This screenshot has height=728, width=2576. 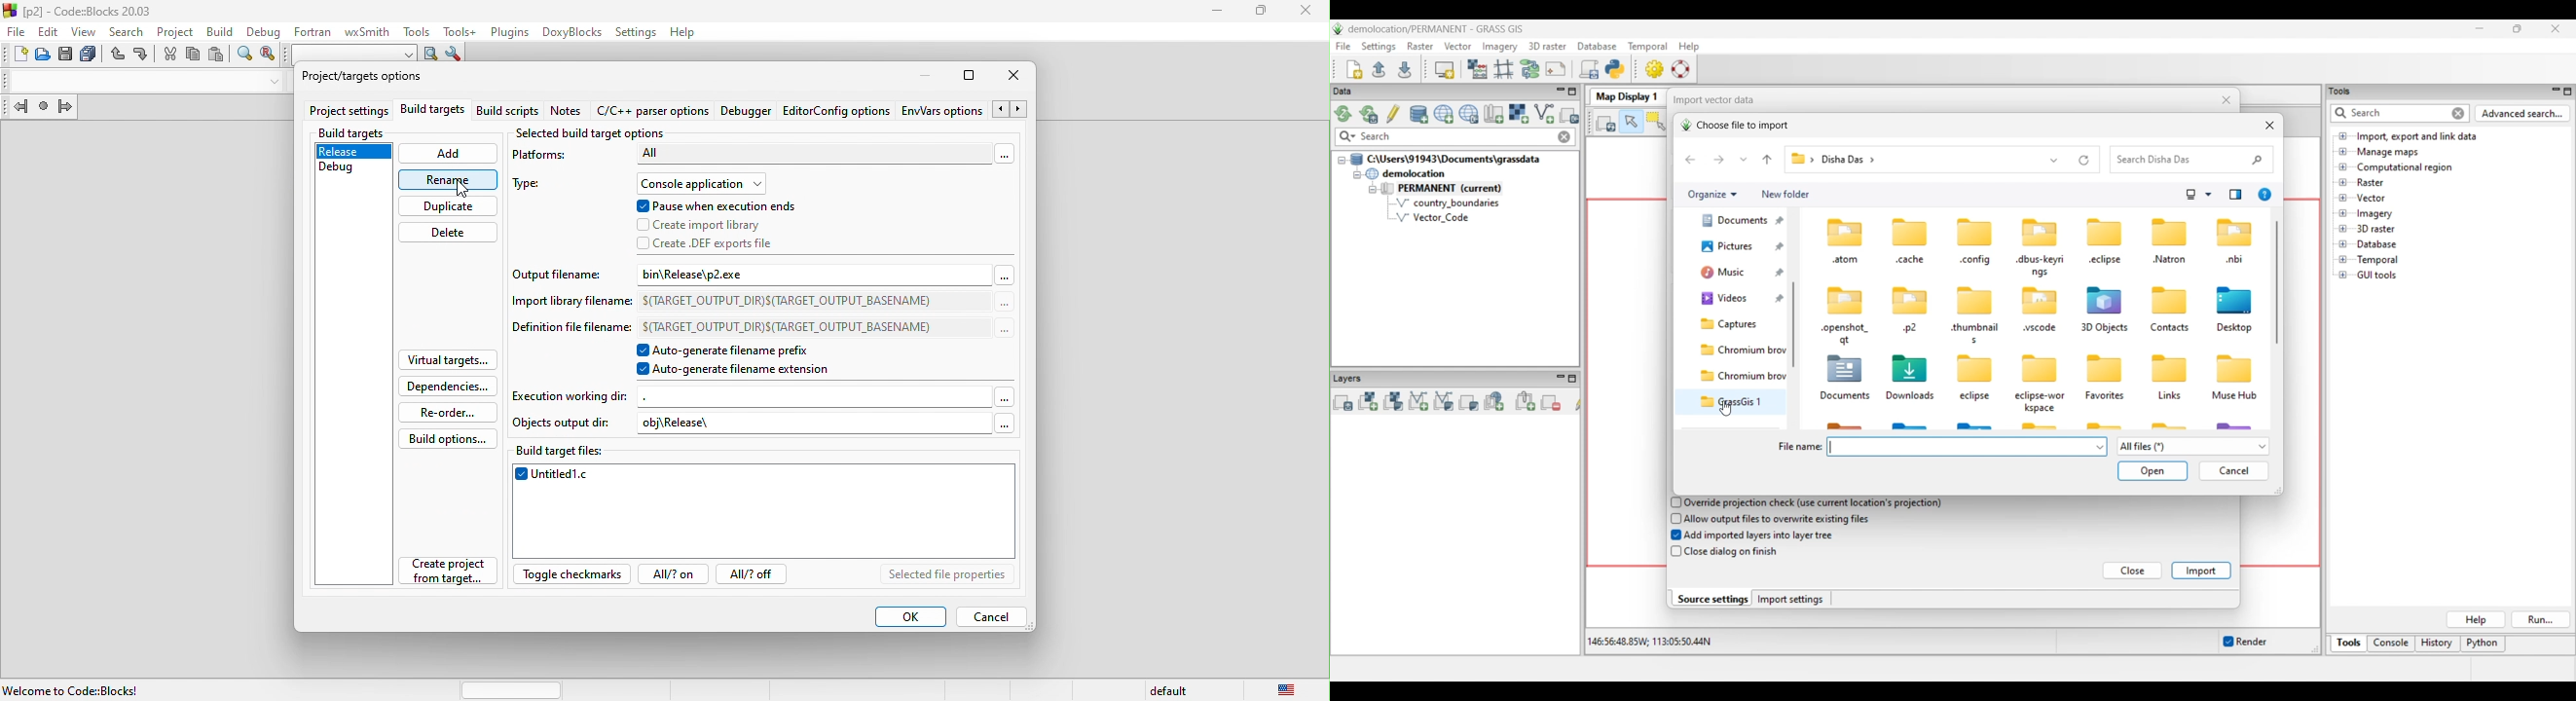 What do you see at coordinates (268, 55) in the screenshot?
I see `replace` at bounding box center [268, 55].